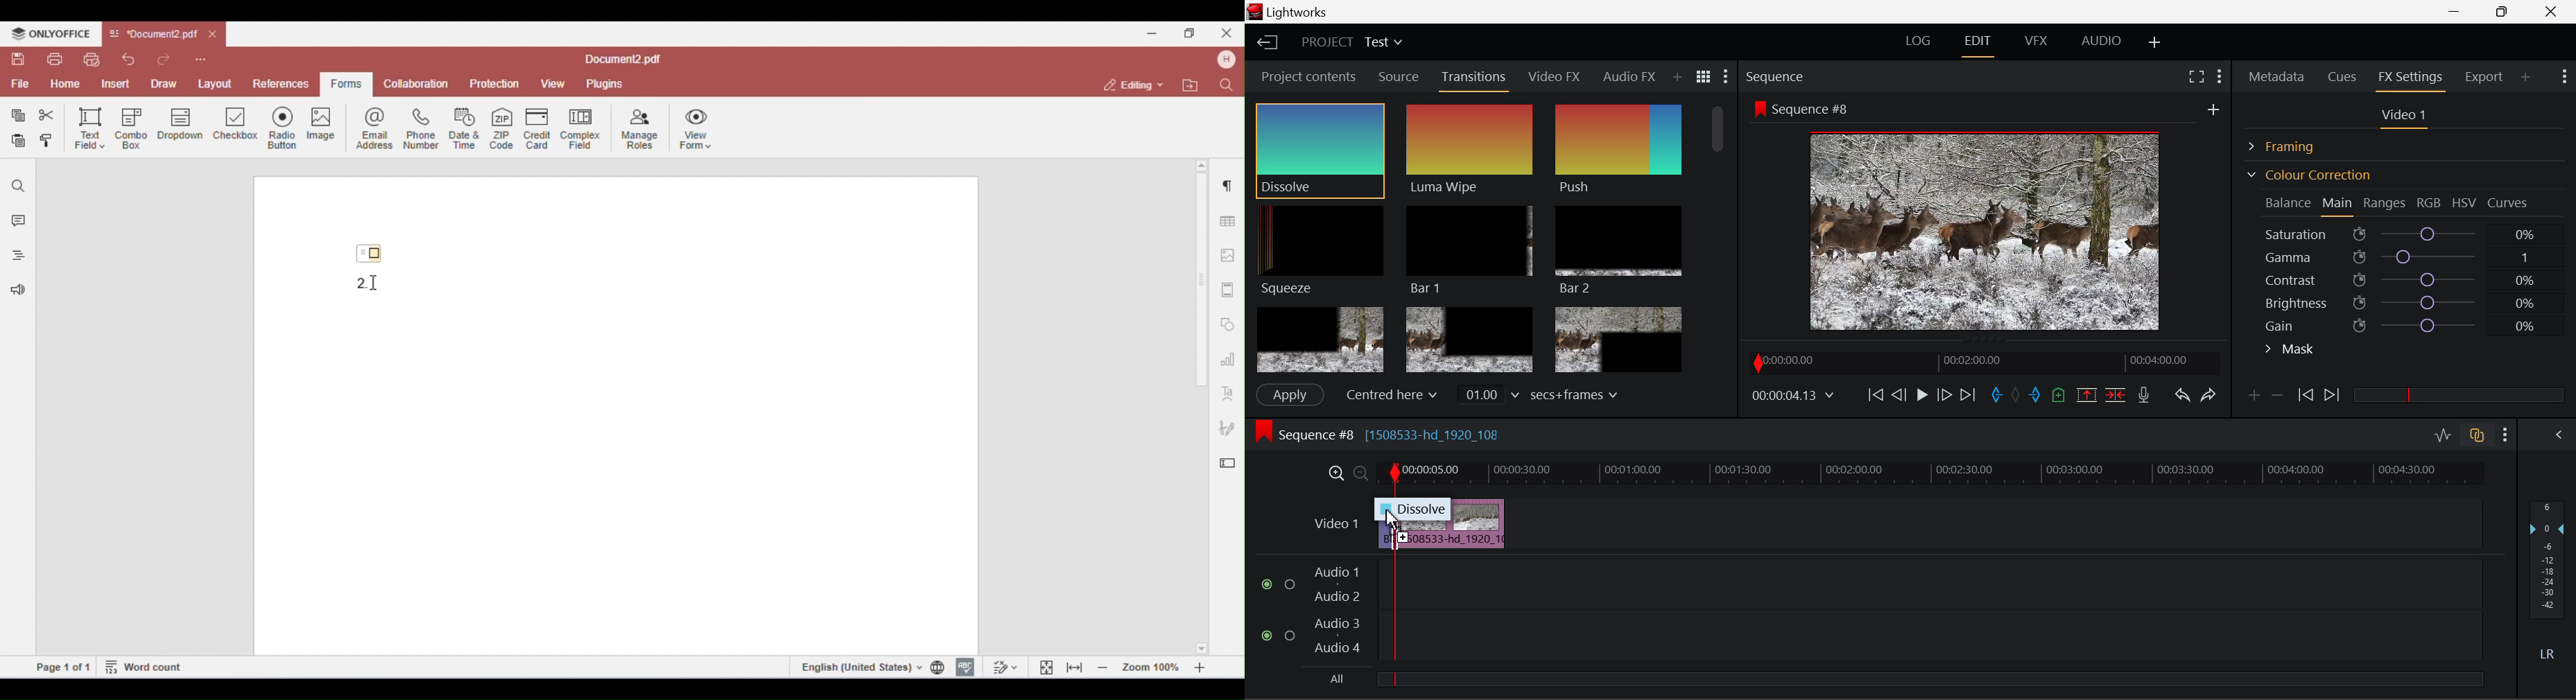 The height and width of the screenshot is (700, 2576). What do you see at coordinates (1308, 80) in the screenshot?
I see `Project contents` at bounding box center [1308, 80].